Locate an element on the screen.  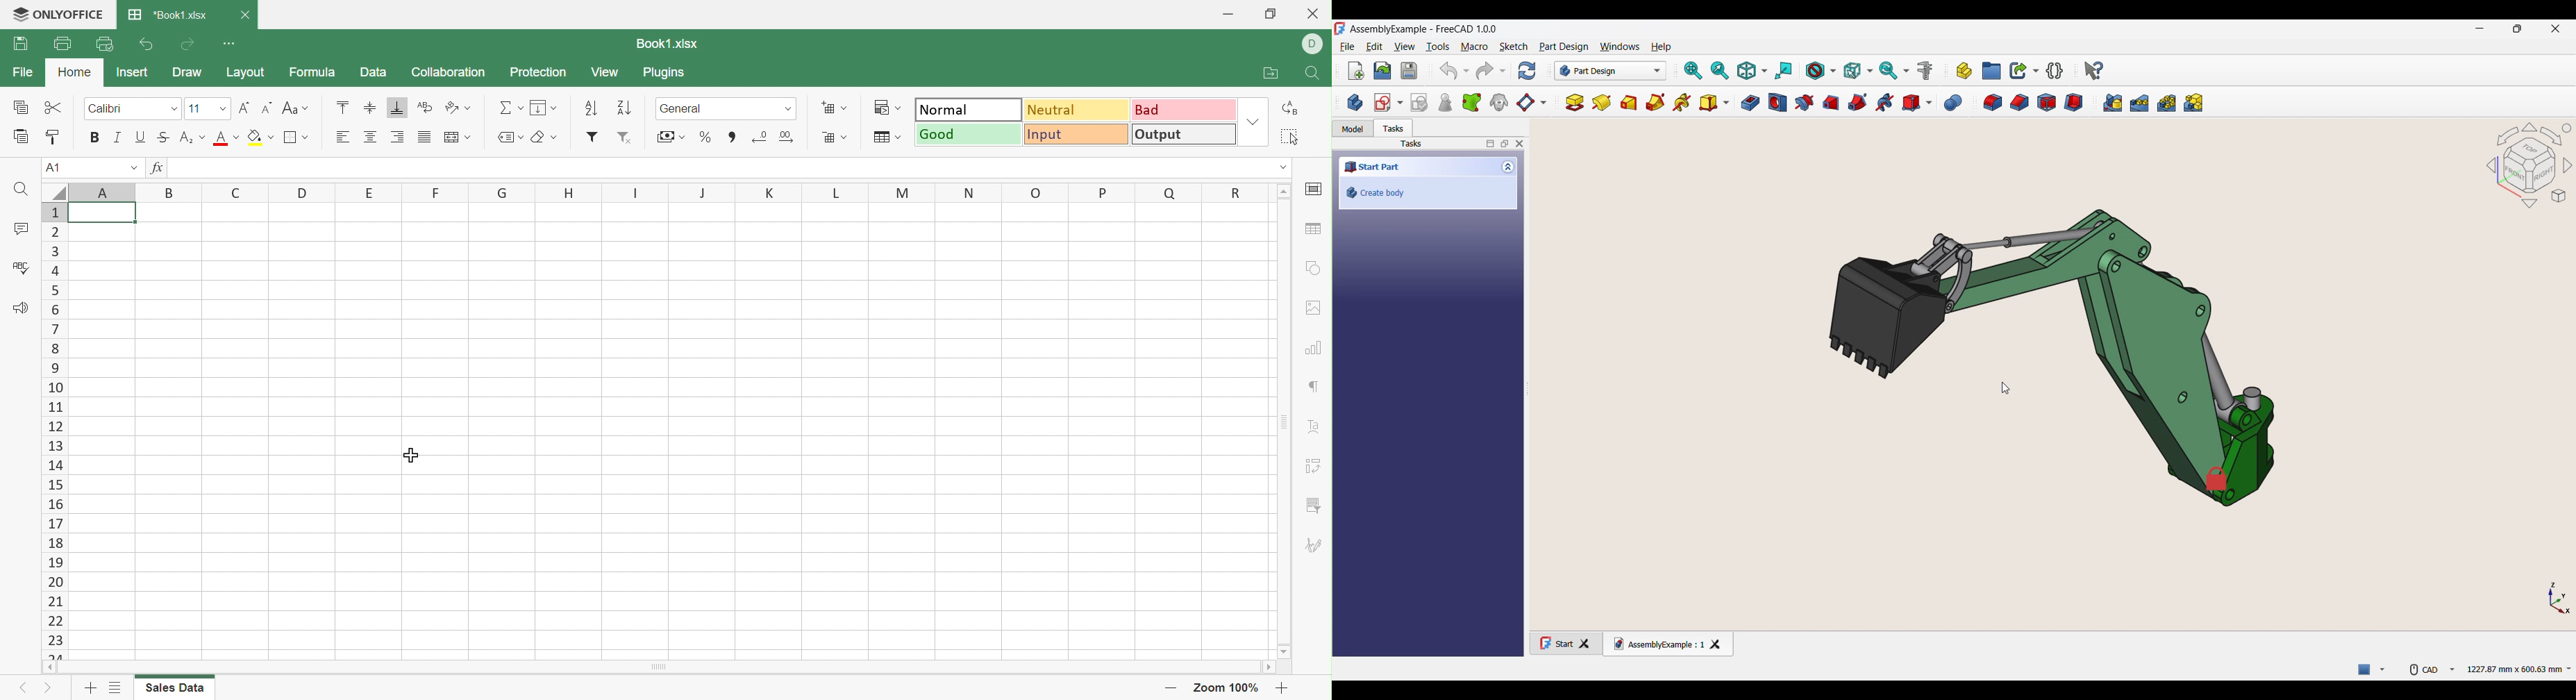
Plugins is located at coordinates (668, 74).